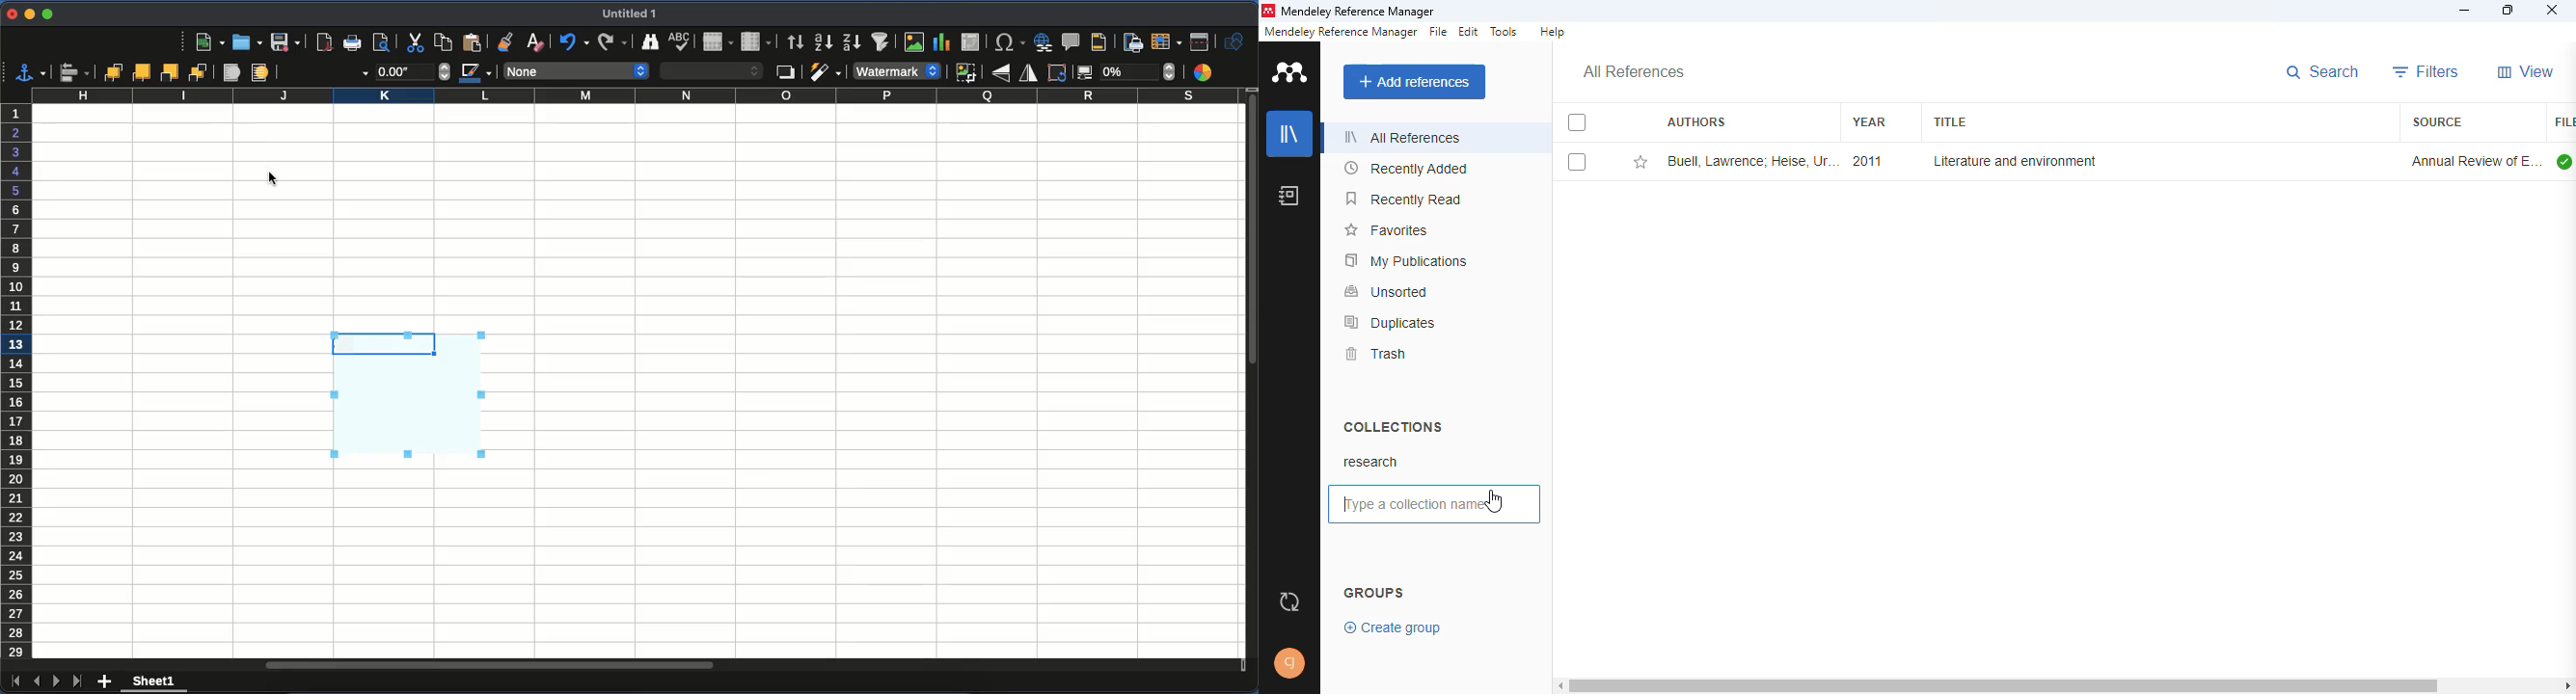 Image resolution: width=2576 pixels, height=700 pixels. Describe the element at coordinates (1414, 82) in the screenshot. I see `add references` at that location.